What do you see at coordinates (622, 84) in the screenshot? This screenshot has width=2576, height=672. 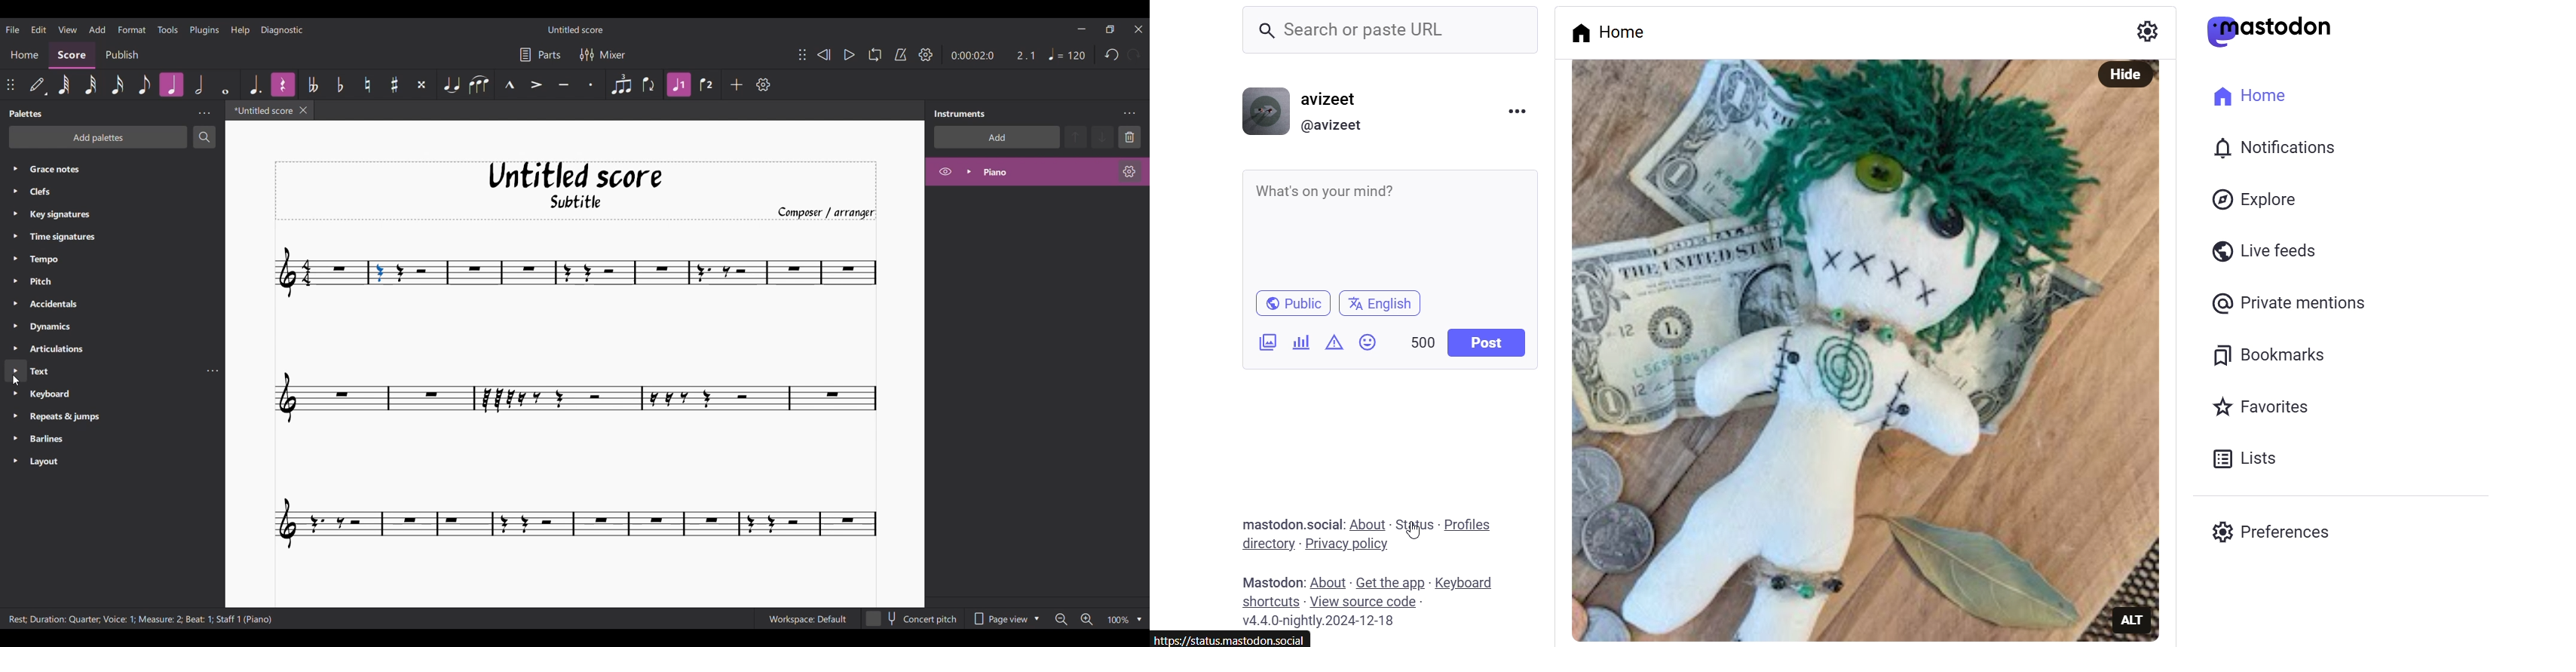 I see `Tuplet` at bounding box center [622, 84].